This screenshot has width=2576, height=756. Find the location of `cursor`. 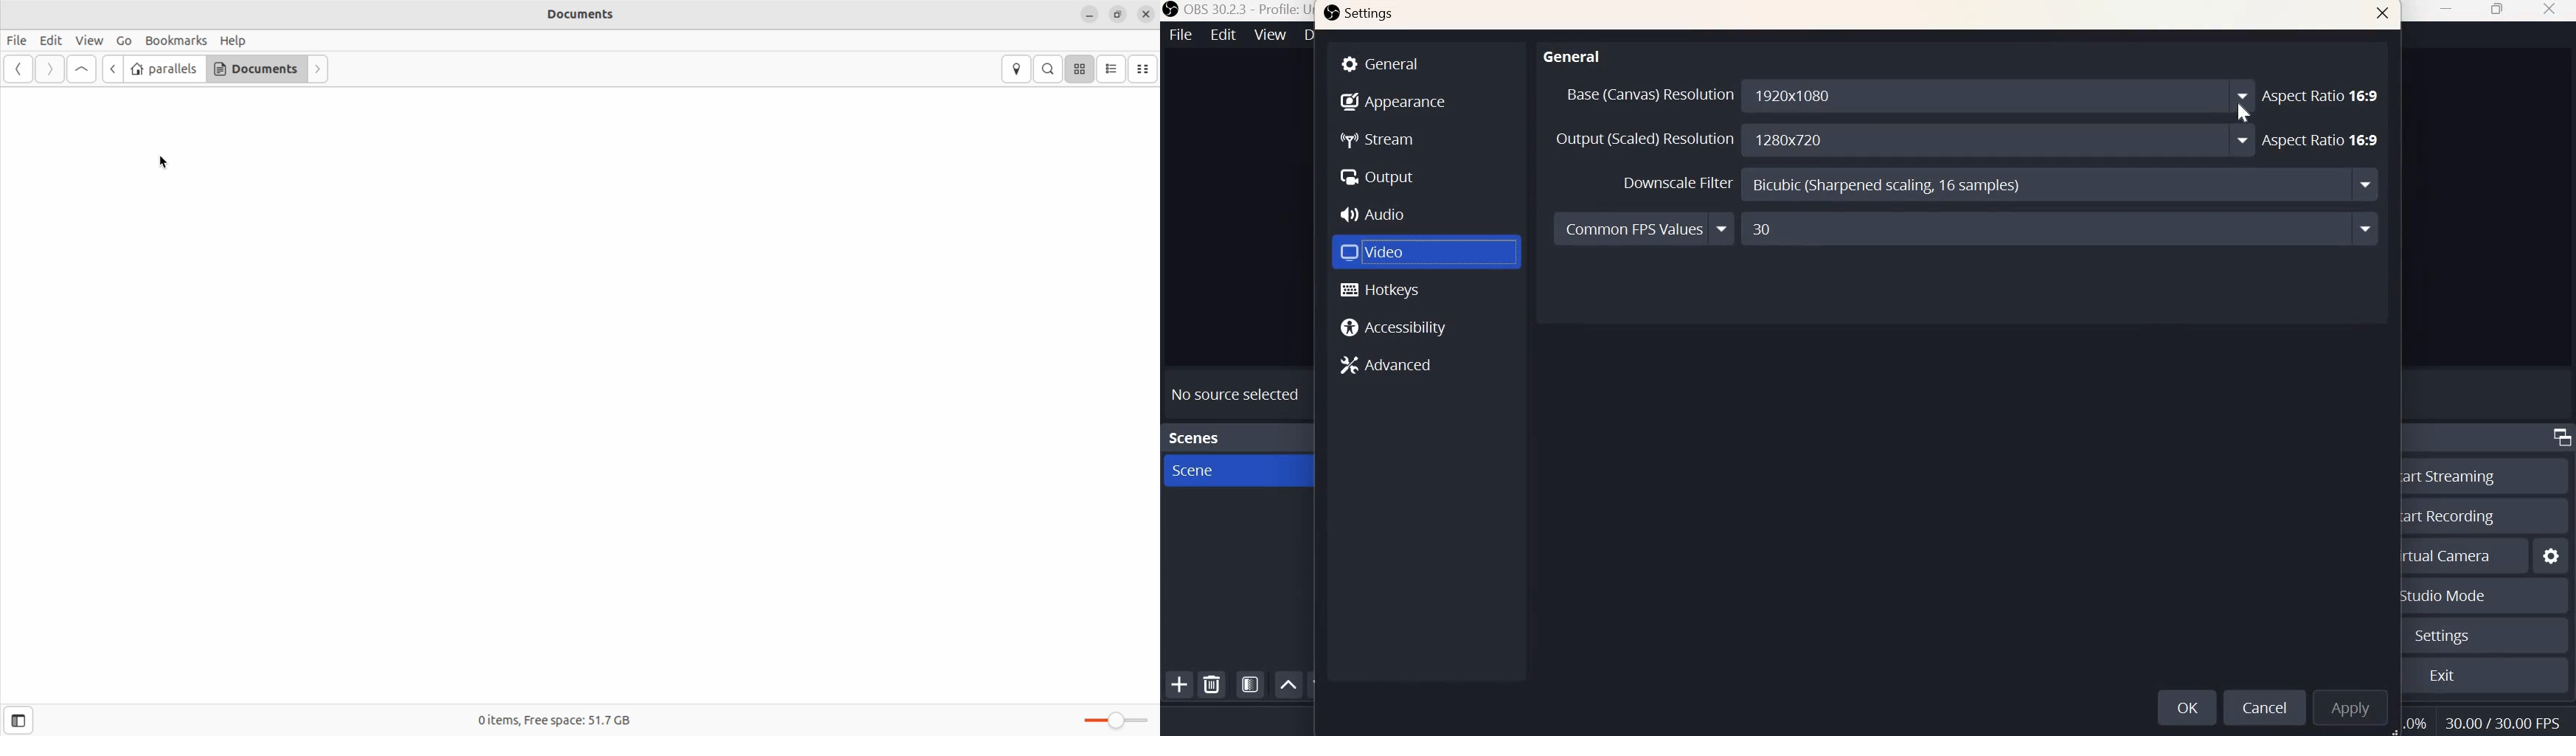

cursor is located at coordinates (2243, 113).